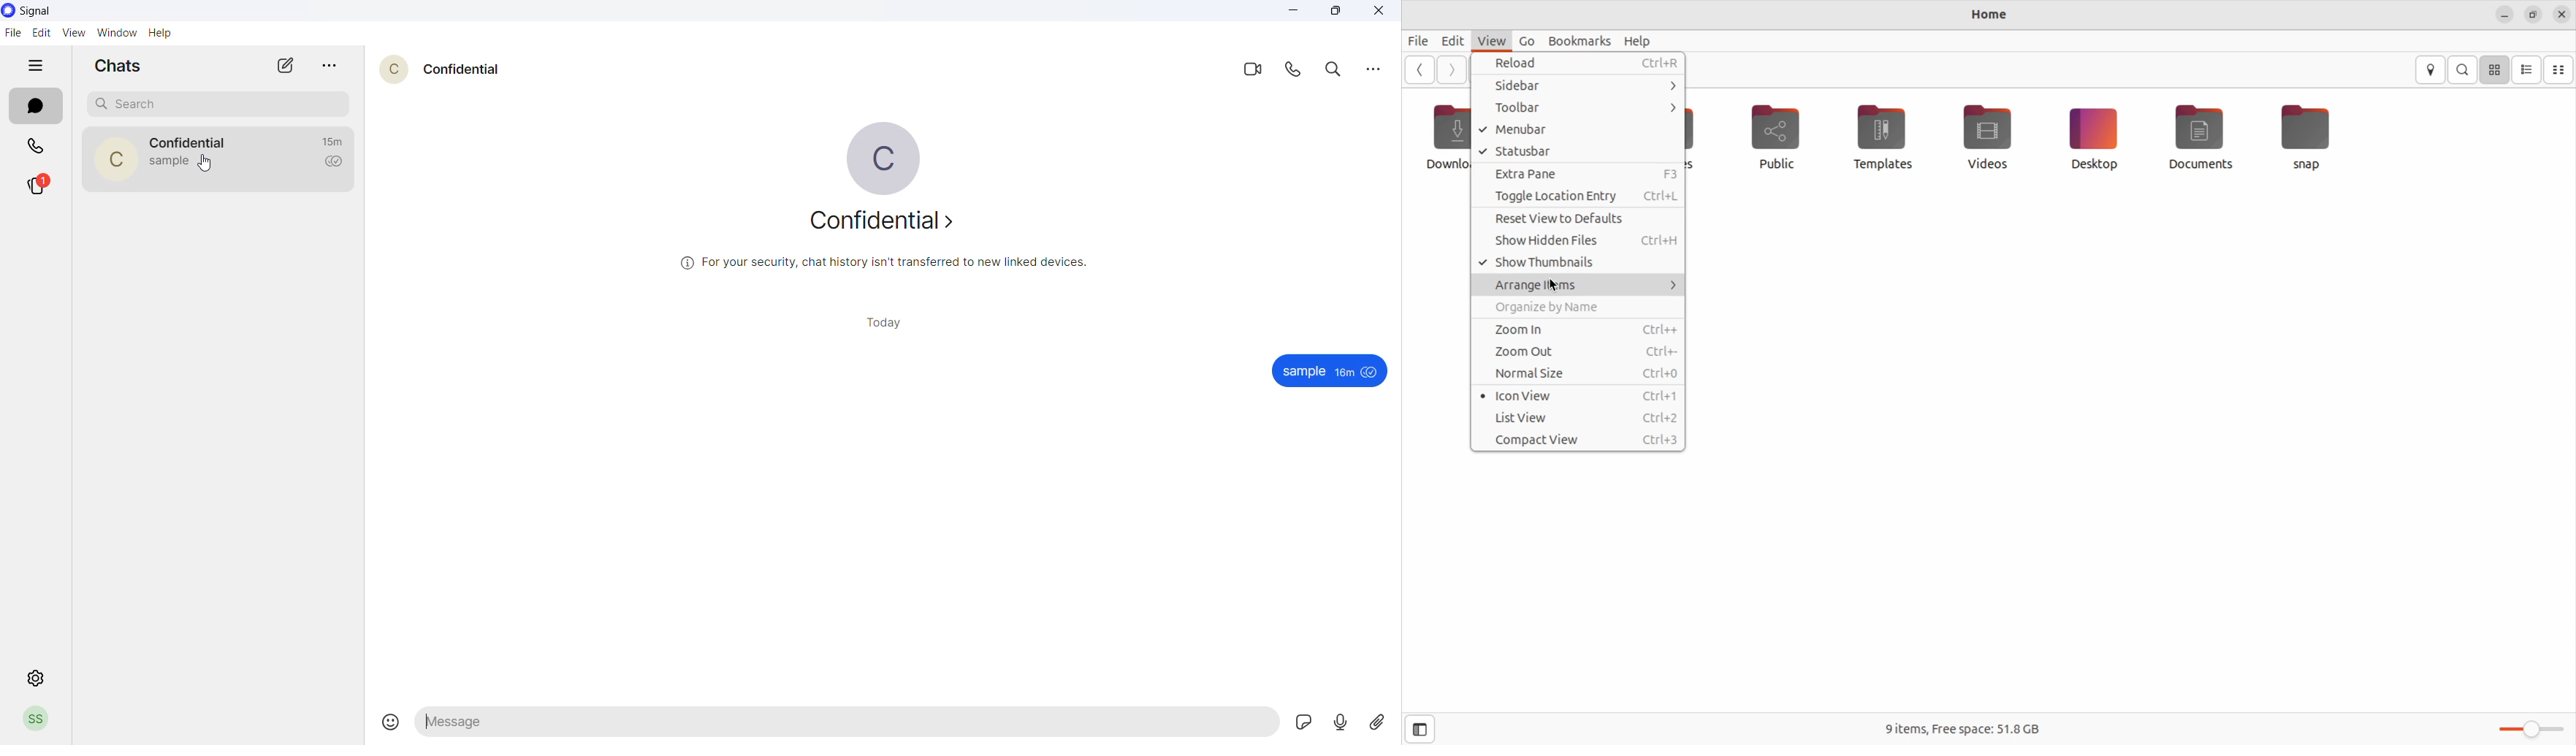 The height and width of the screenshot is (756, 2576). Describe the element at coordinates (1961, 729) in the screenshot. I see `9 items free space 51.8Gb` at that location.